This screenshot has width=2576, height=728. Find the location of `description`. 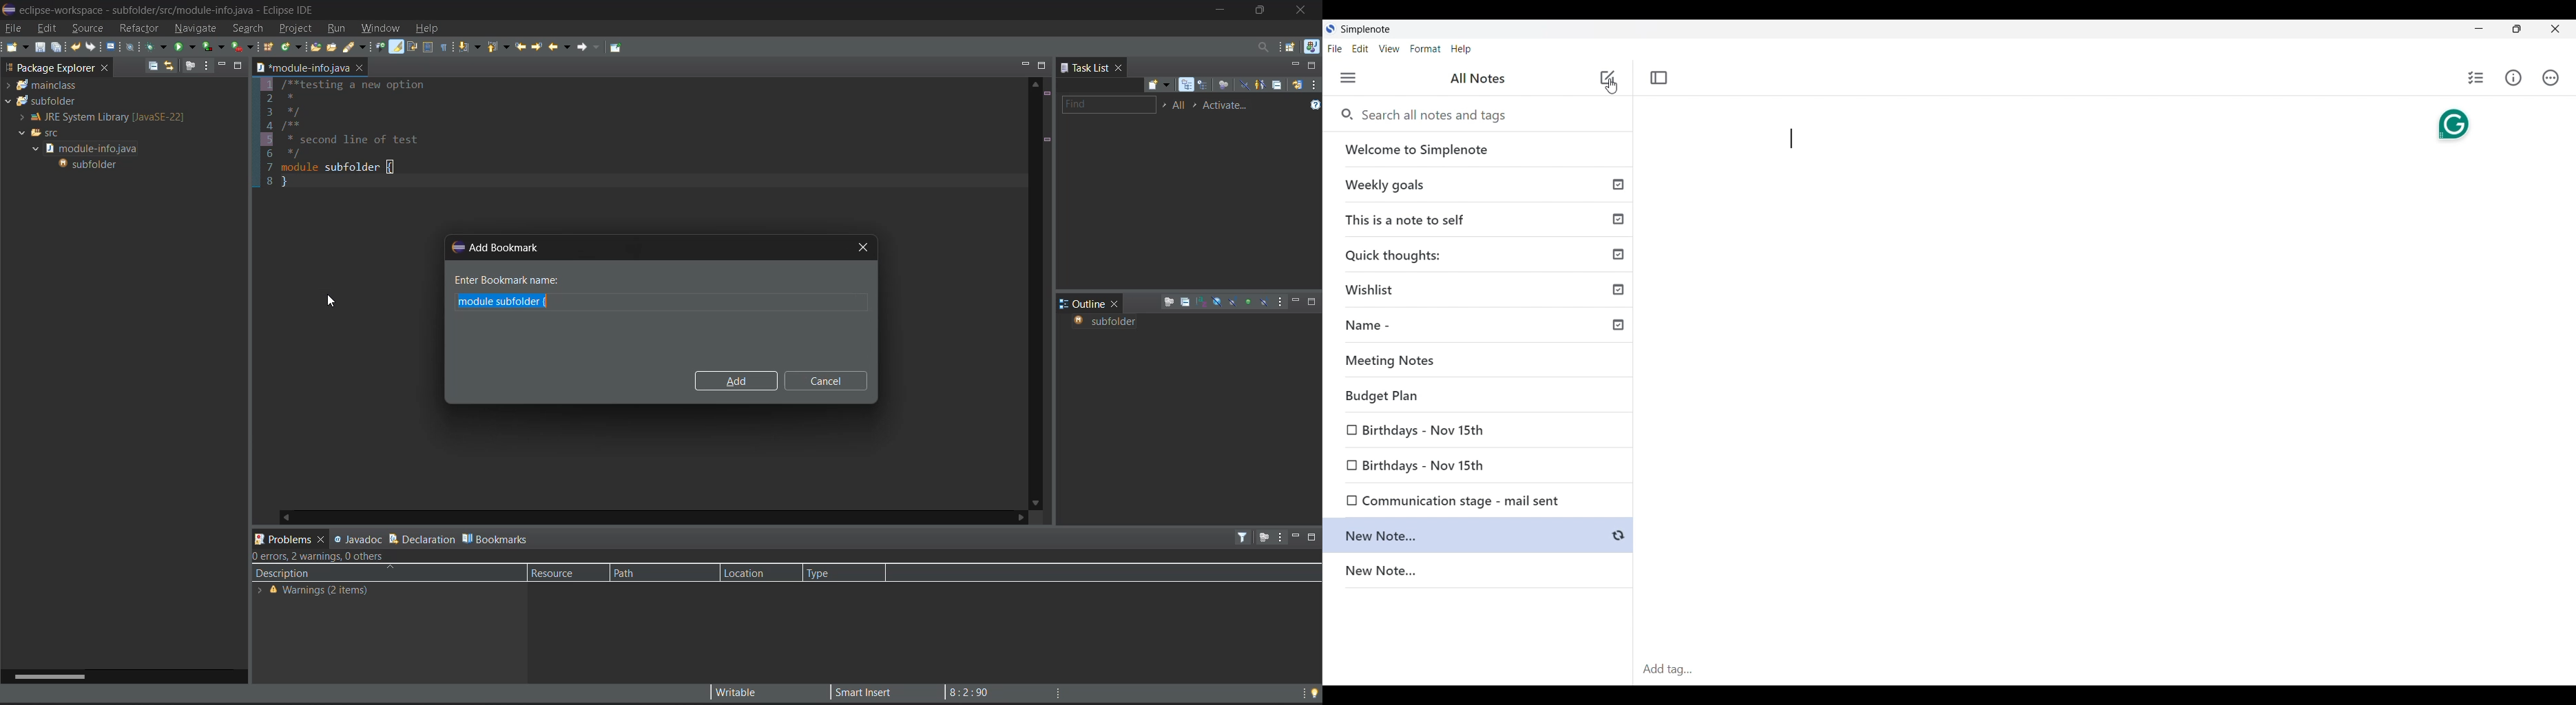

description is located at coordinates (331, 574).